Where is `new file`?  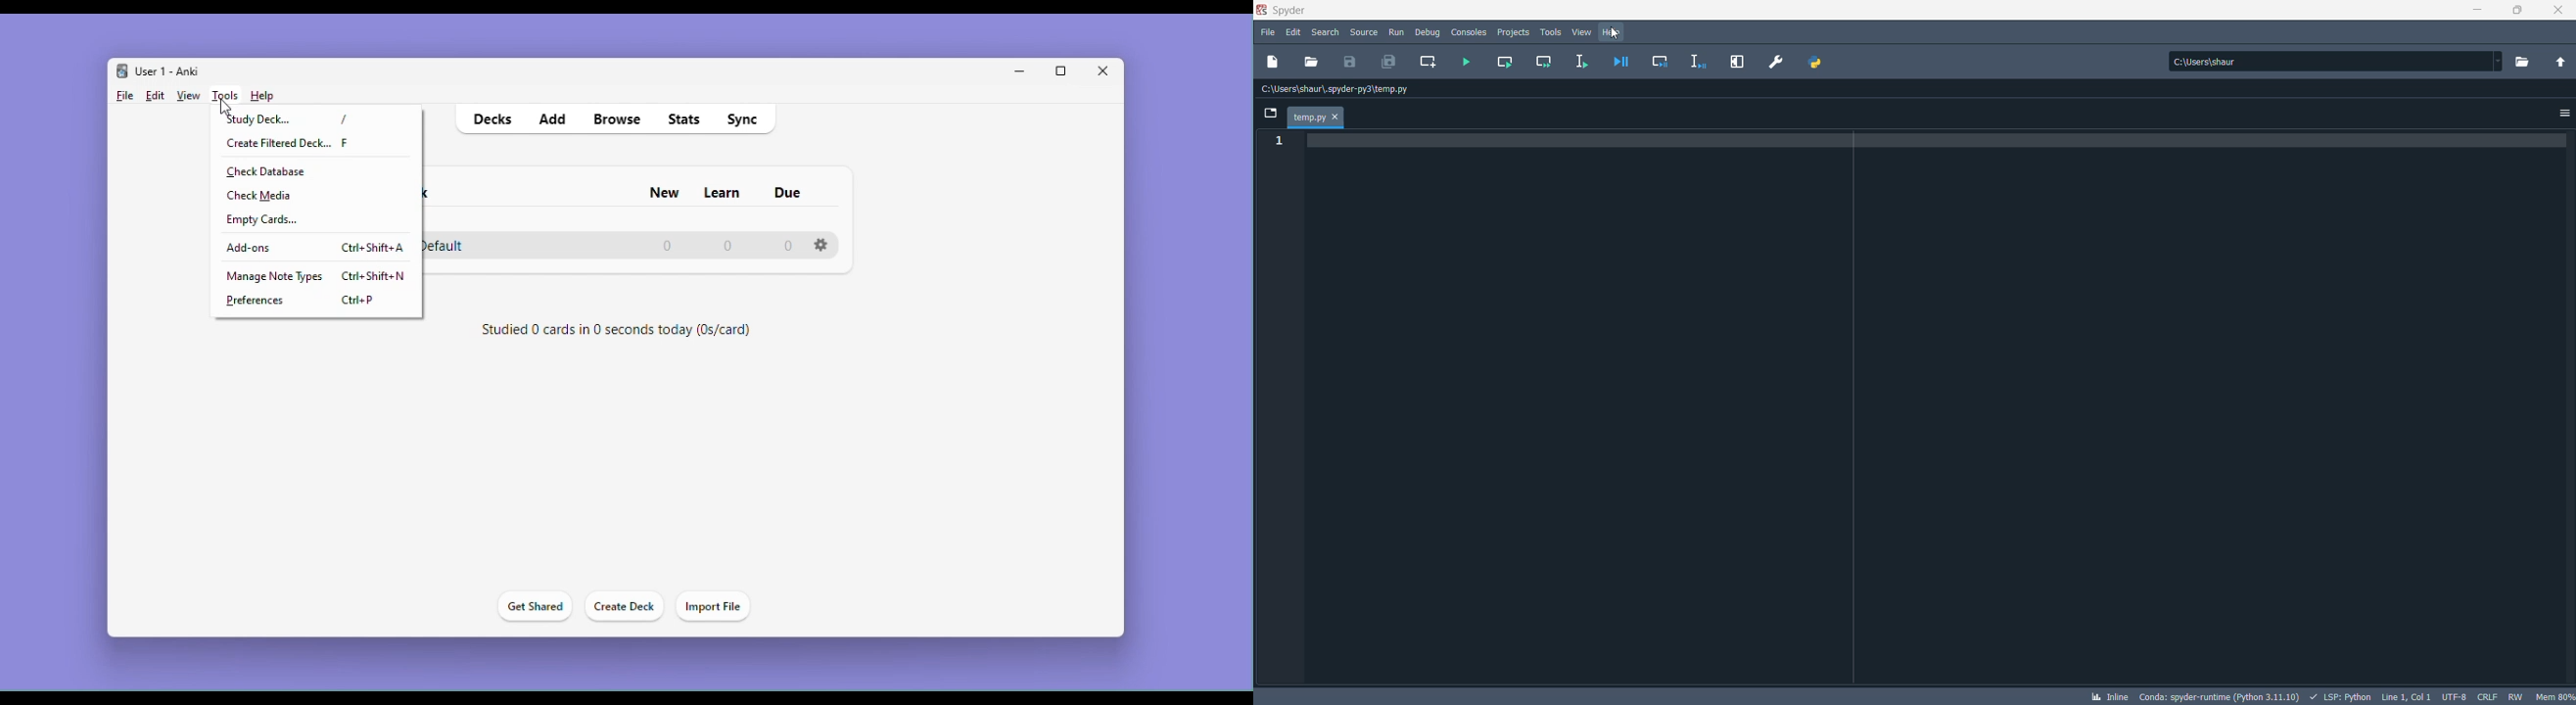 new file is located at coordinates (1277, 61).